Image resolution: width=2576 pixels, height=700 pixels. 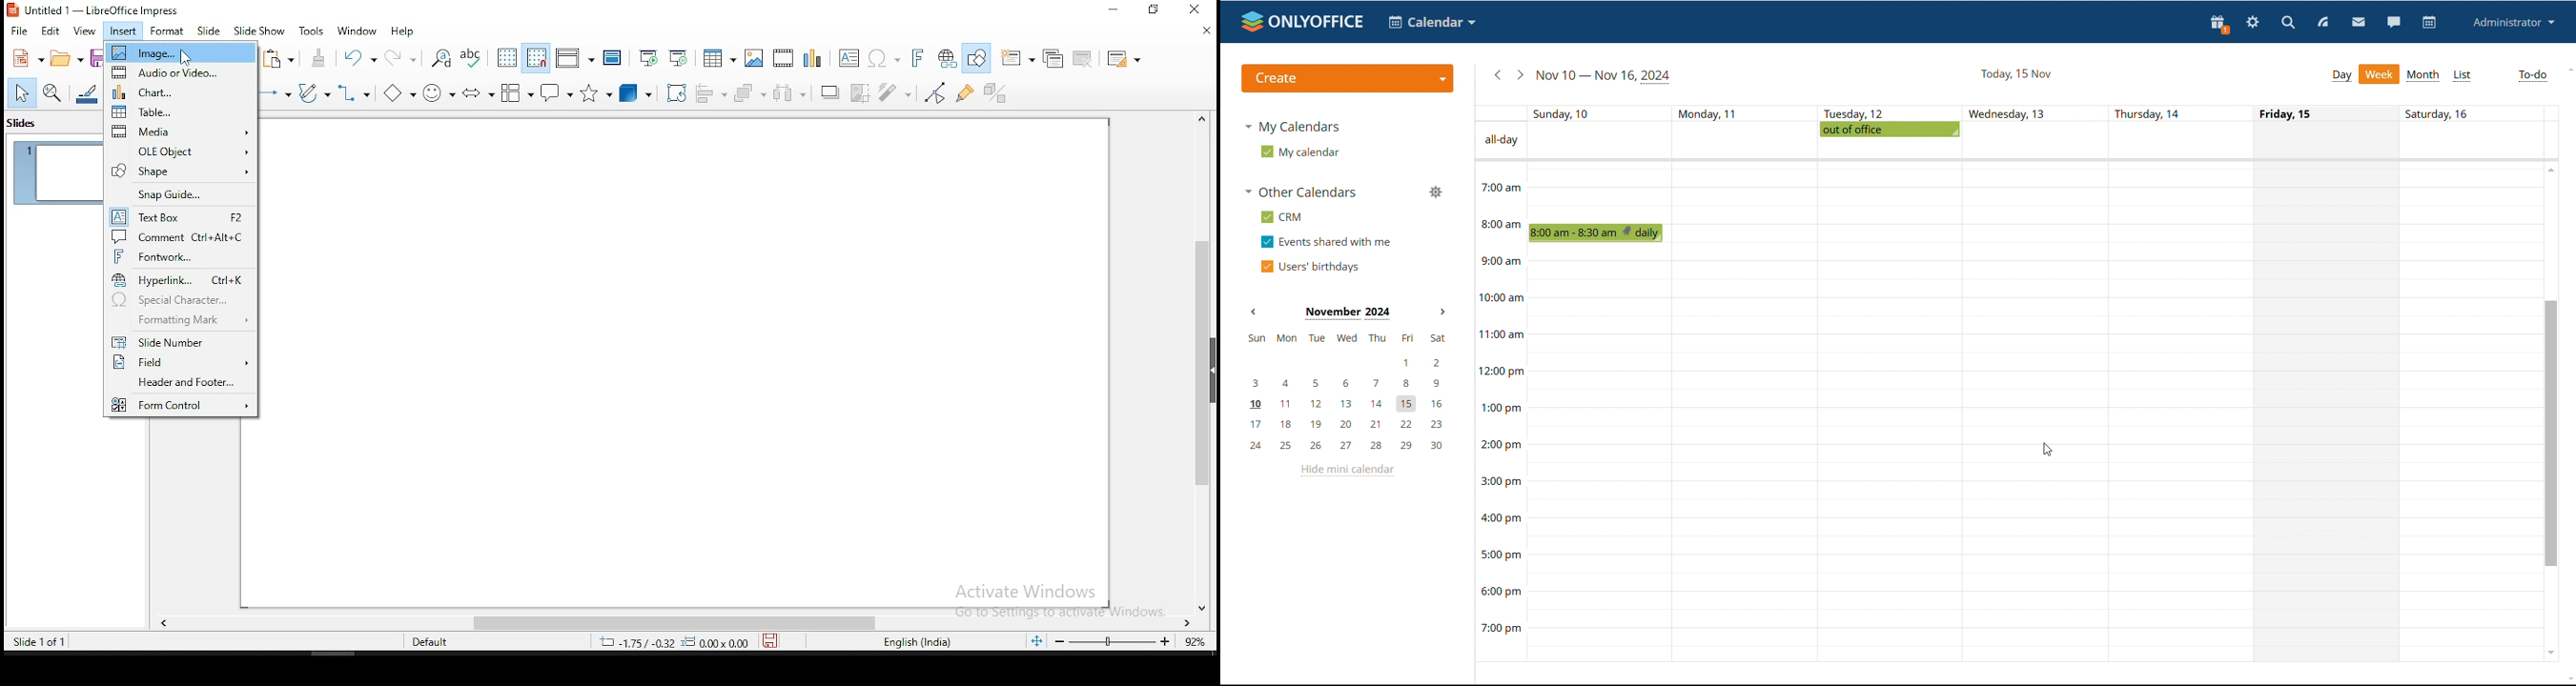 What do you see at coordinates (1856, 112) in the screenshot?
I see `text` at bounding box center [1856, 112].